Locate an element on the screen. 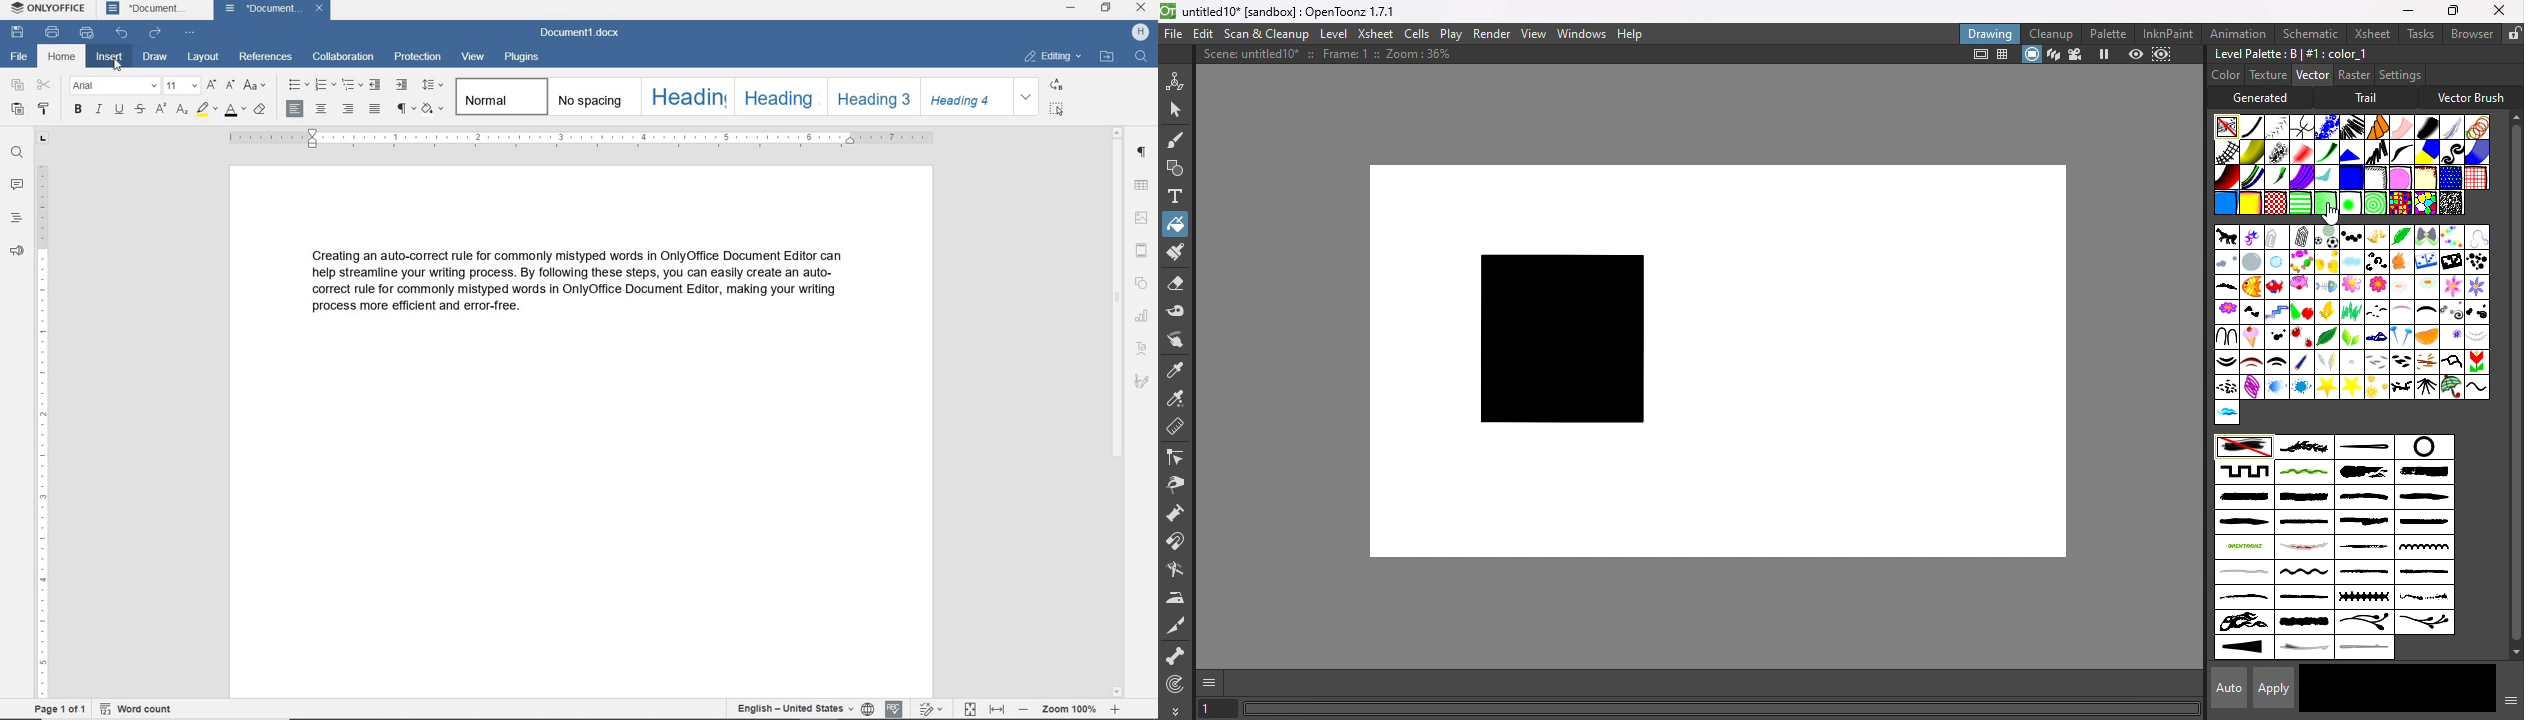 The image size is (2548, 728). save is located at coordinates (18, 32).